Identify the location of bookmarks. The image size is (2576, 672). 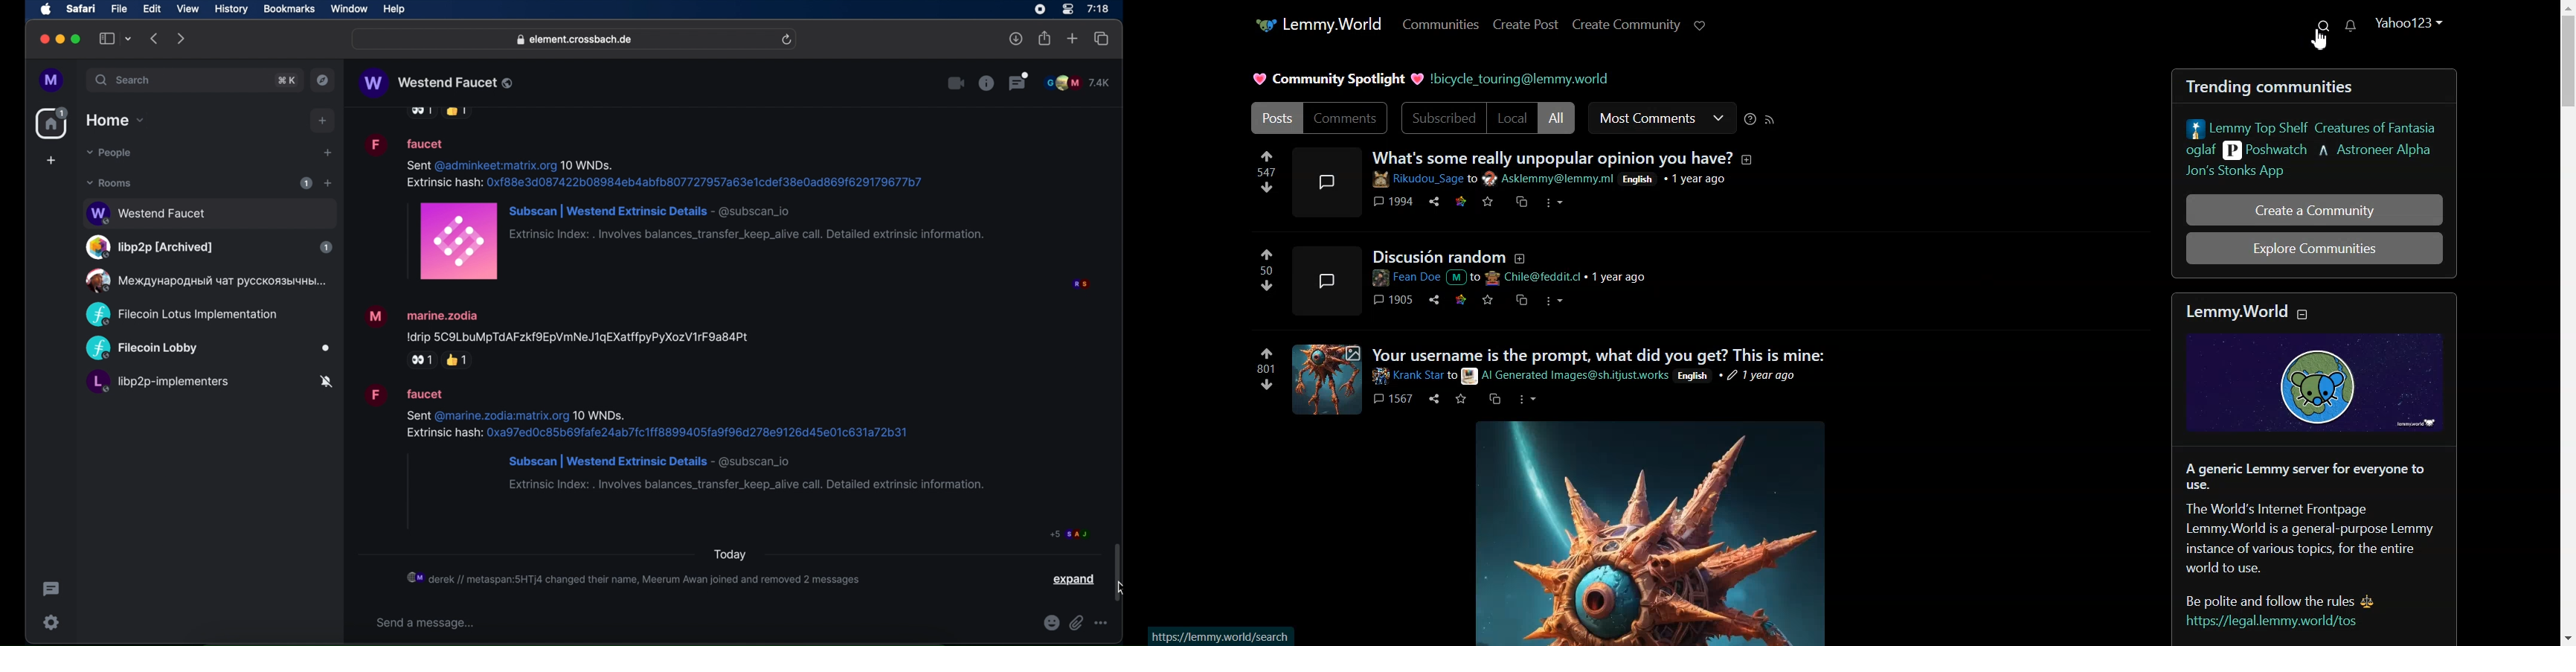
(289, 9).